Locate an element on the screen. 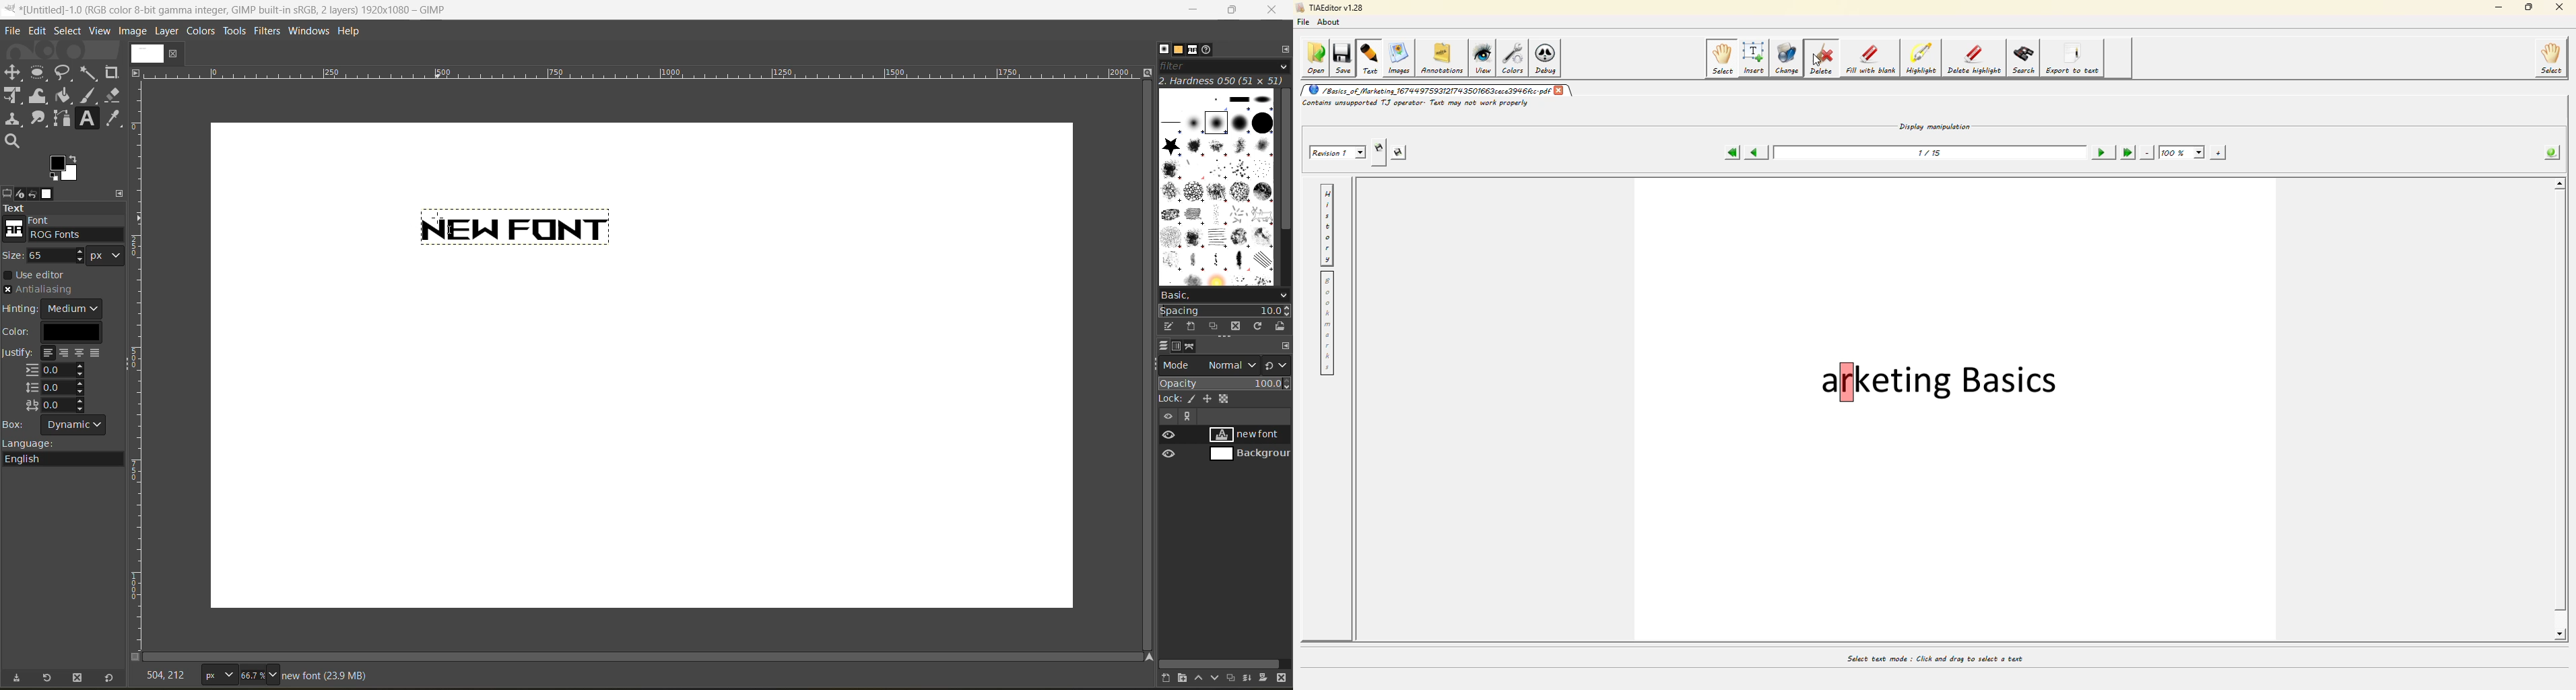 The width and height of the screenshot is (2576, 700). font is located at coordinates (65, 228).